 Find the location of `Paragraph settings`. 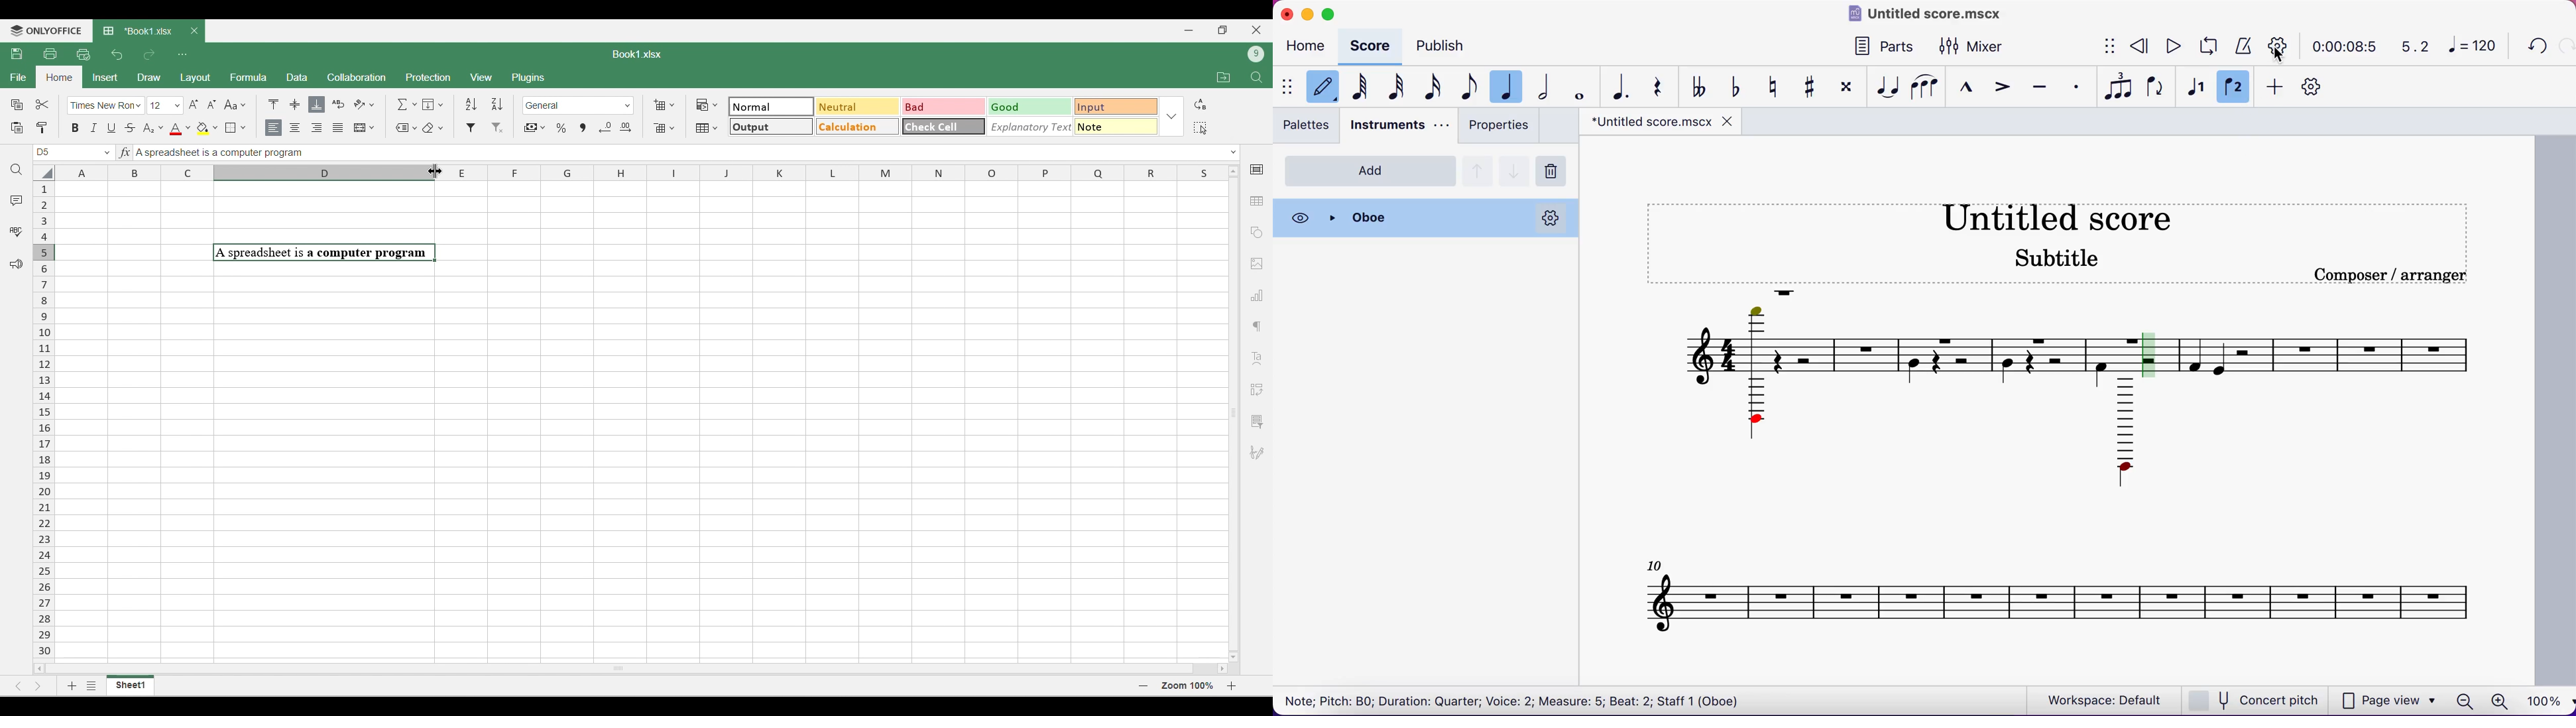

Paragraph settings is located at coordinates (1257, 327).